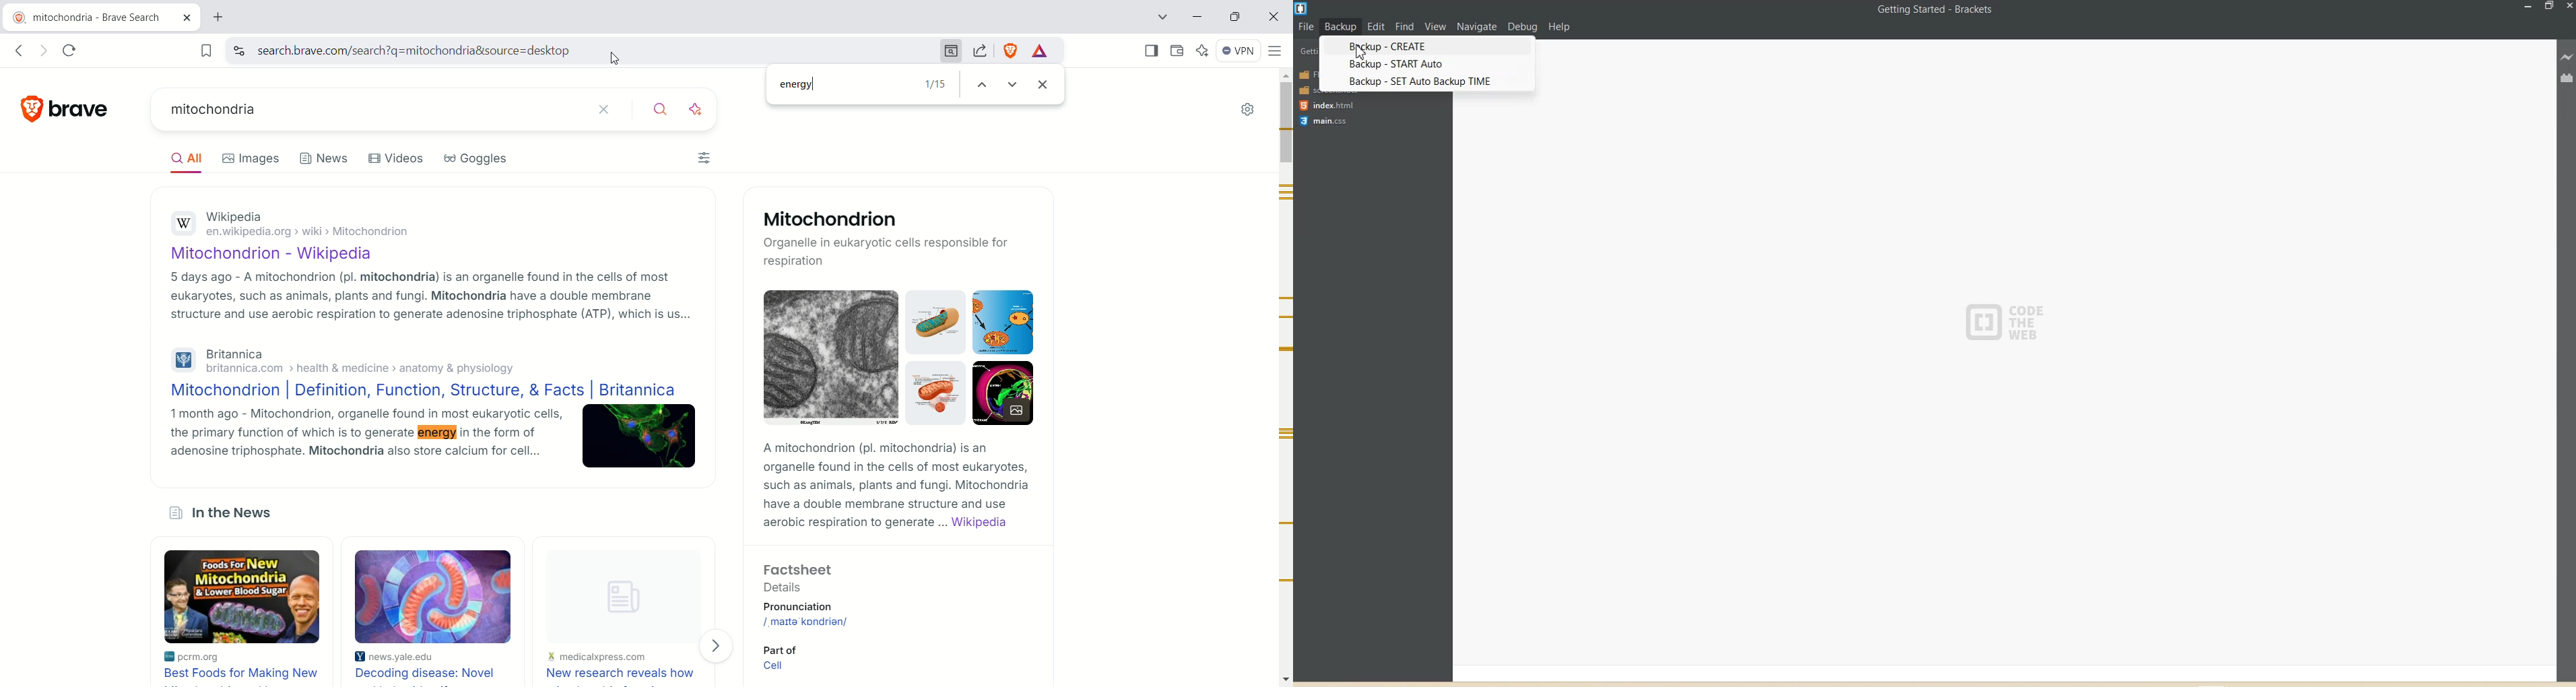 Image resolution: width=2576 pixels, height=700 pixels. I want to click on Help, so click(1564, 25).